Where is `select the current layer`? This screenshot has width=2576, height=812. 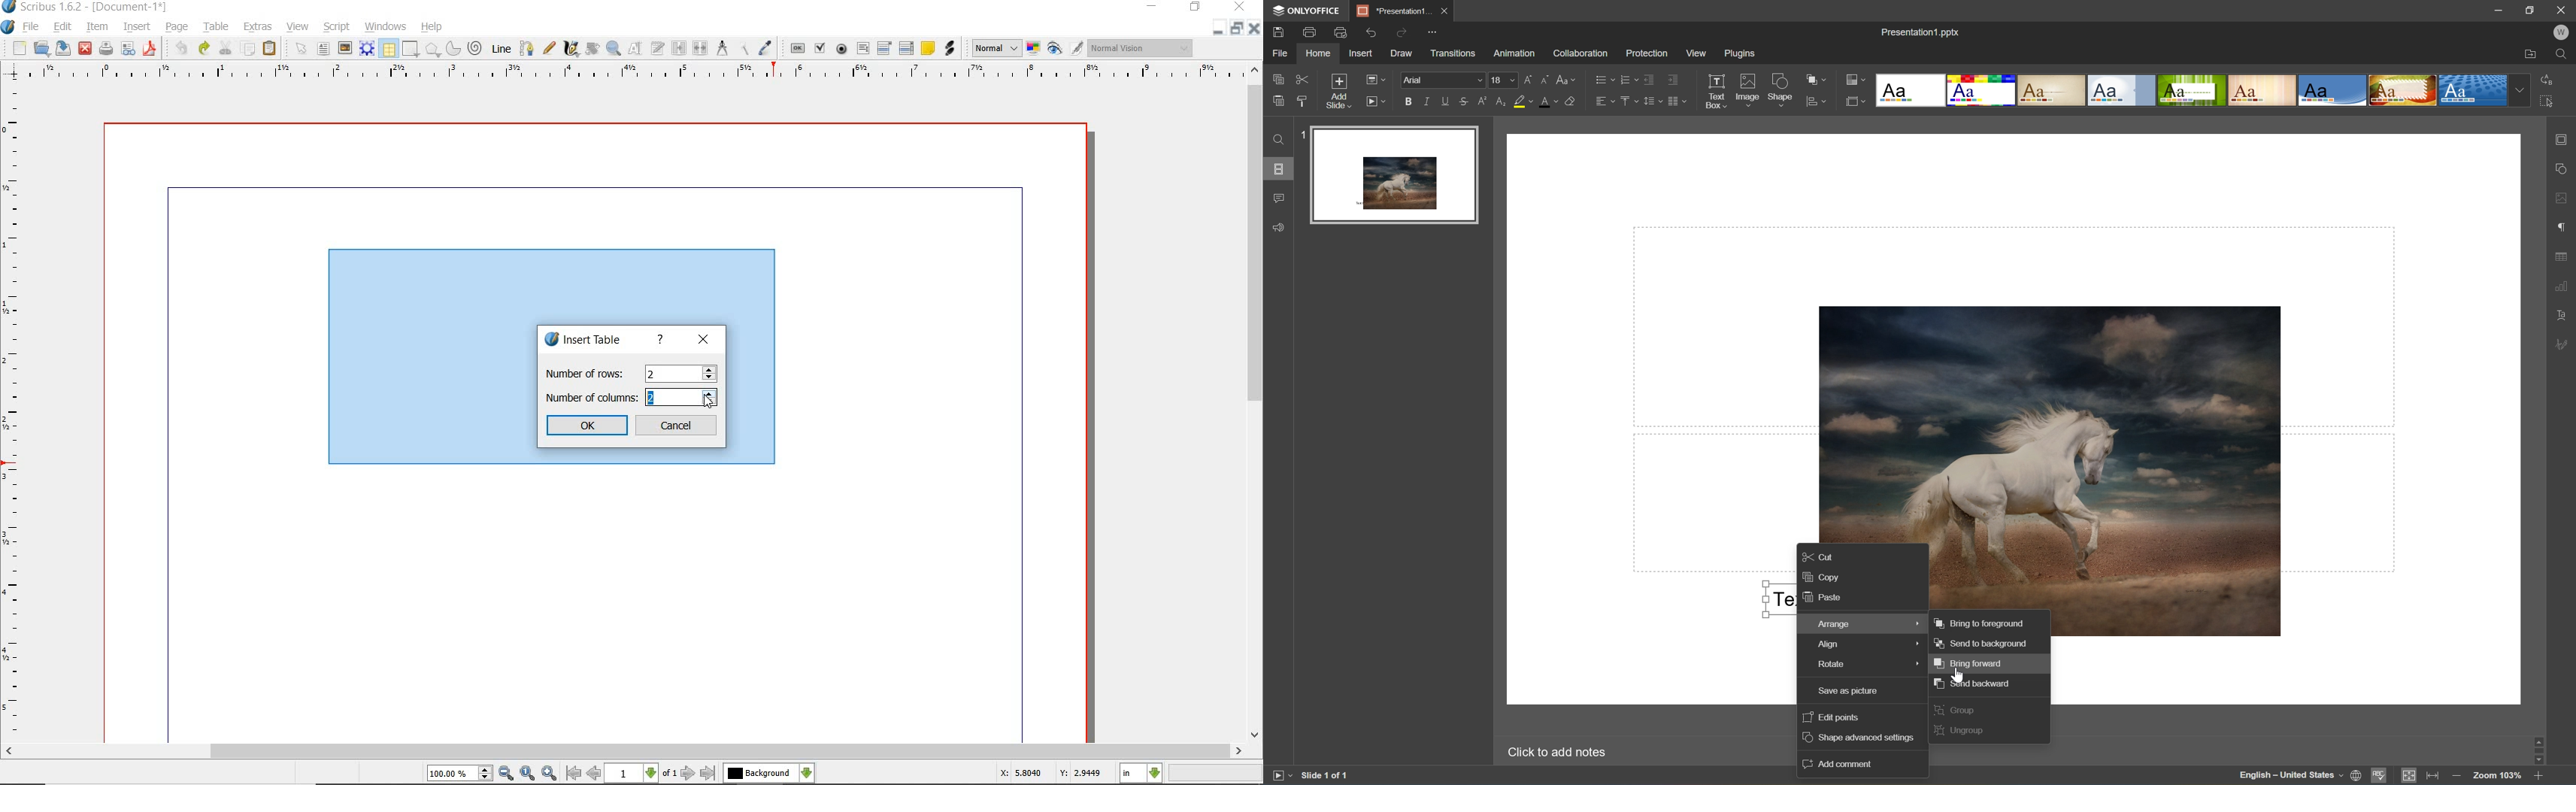 select the current layer is located at coordinates (768, 773).